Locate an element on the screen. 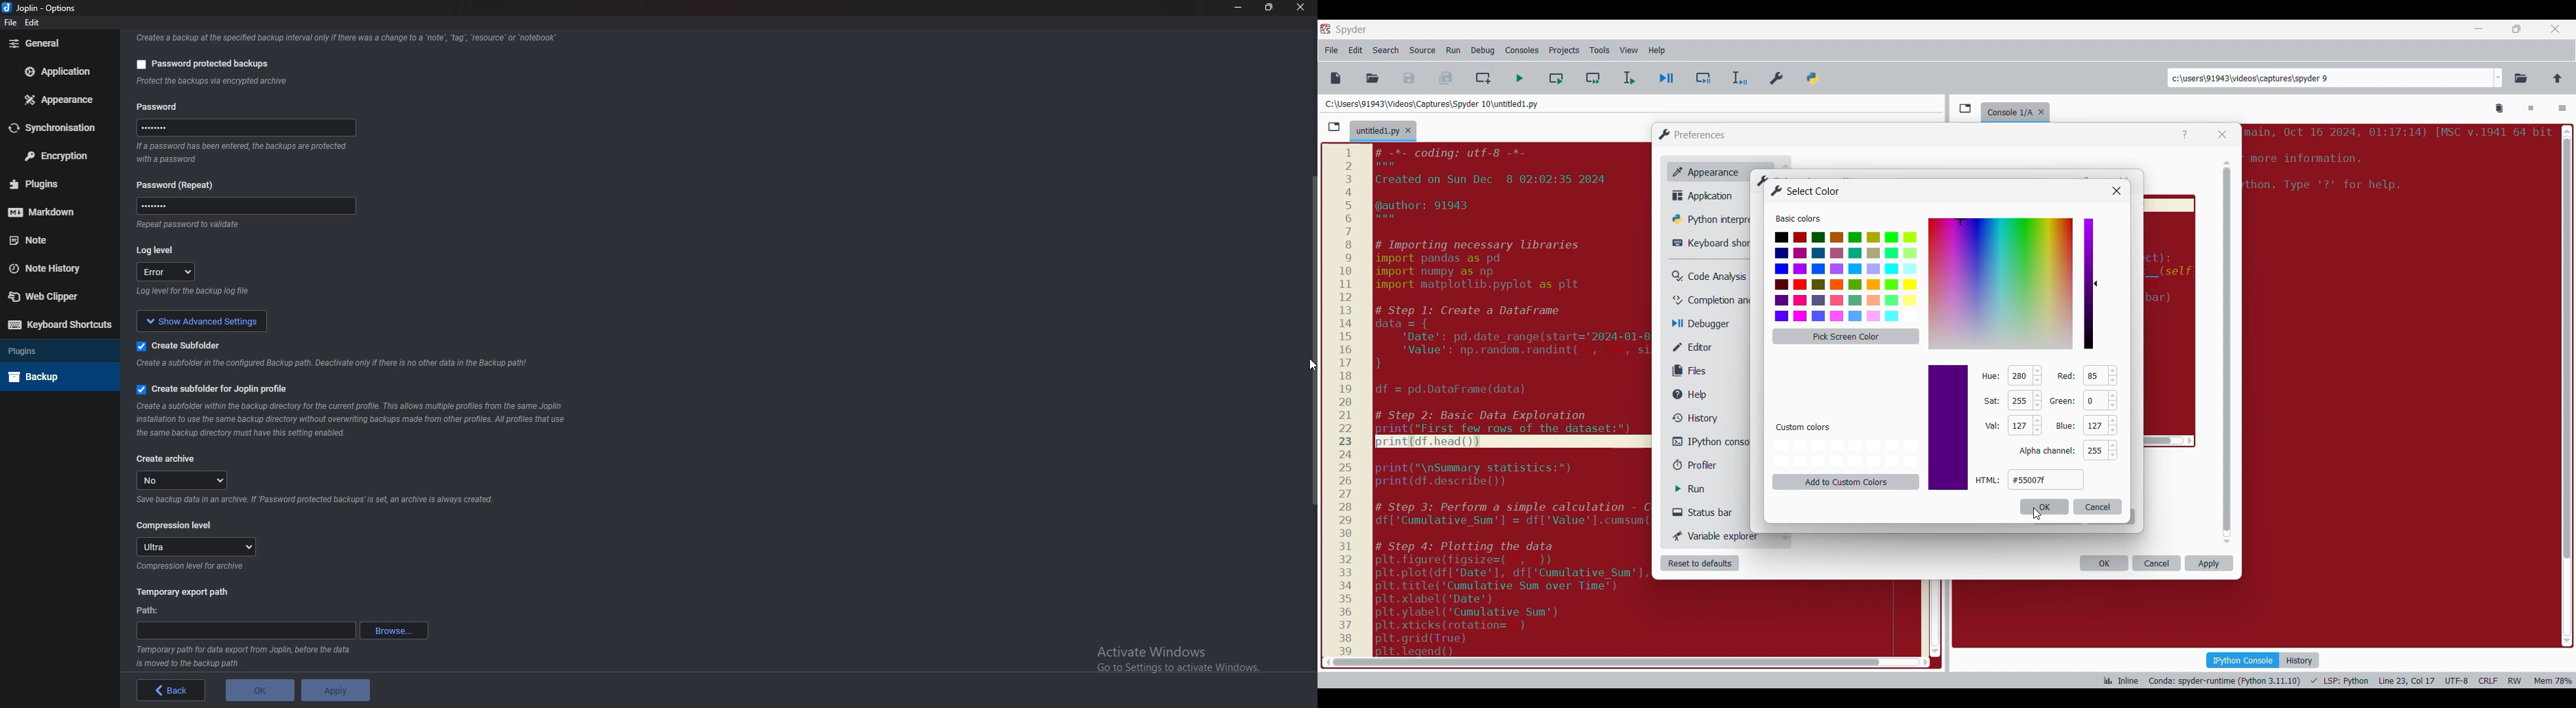  Create new cell at current line is located at coordinates (1483, 78).